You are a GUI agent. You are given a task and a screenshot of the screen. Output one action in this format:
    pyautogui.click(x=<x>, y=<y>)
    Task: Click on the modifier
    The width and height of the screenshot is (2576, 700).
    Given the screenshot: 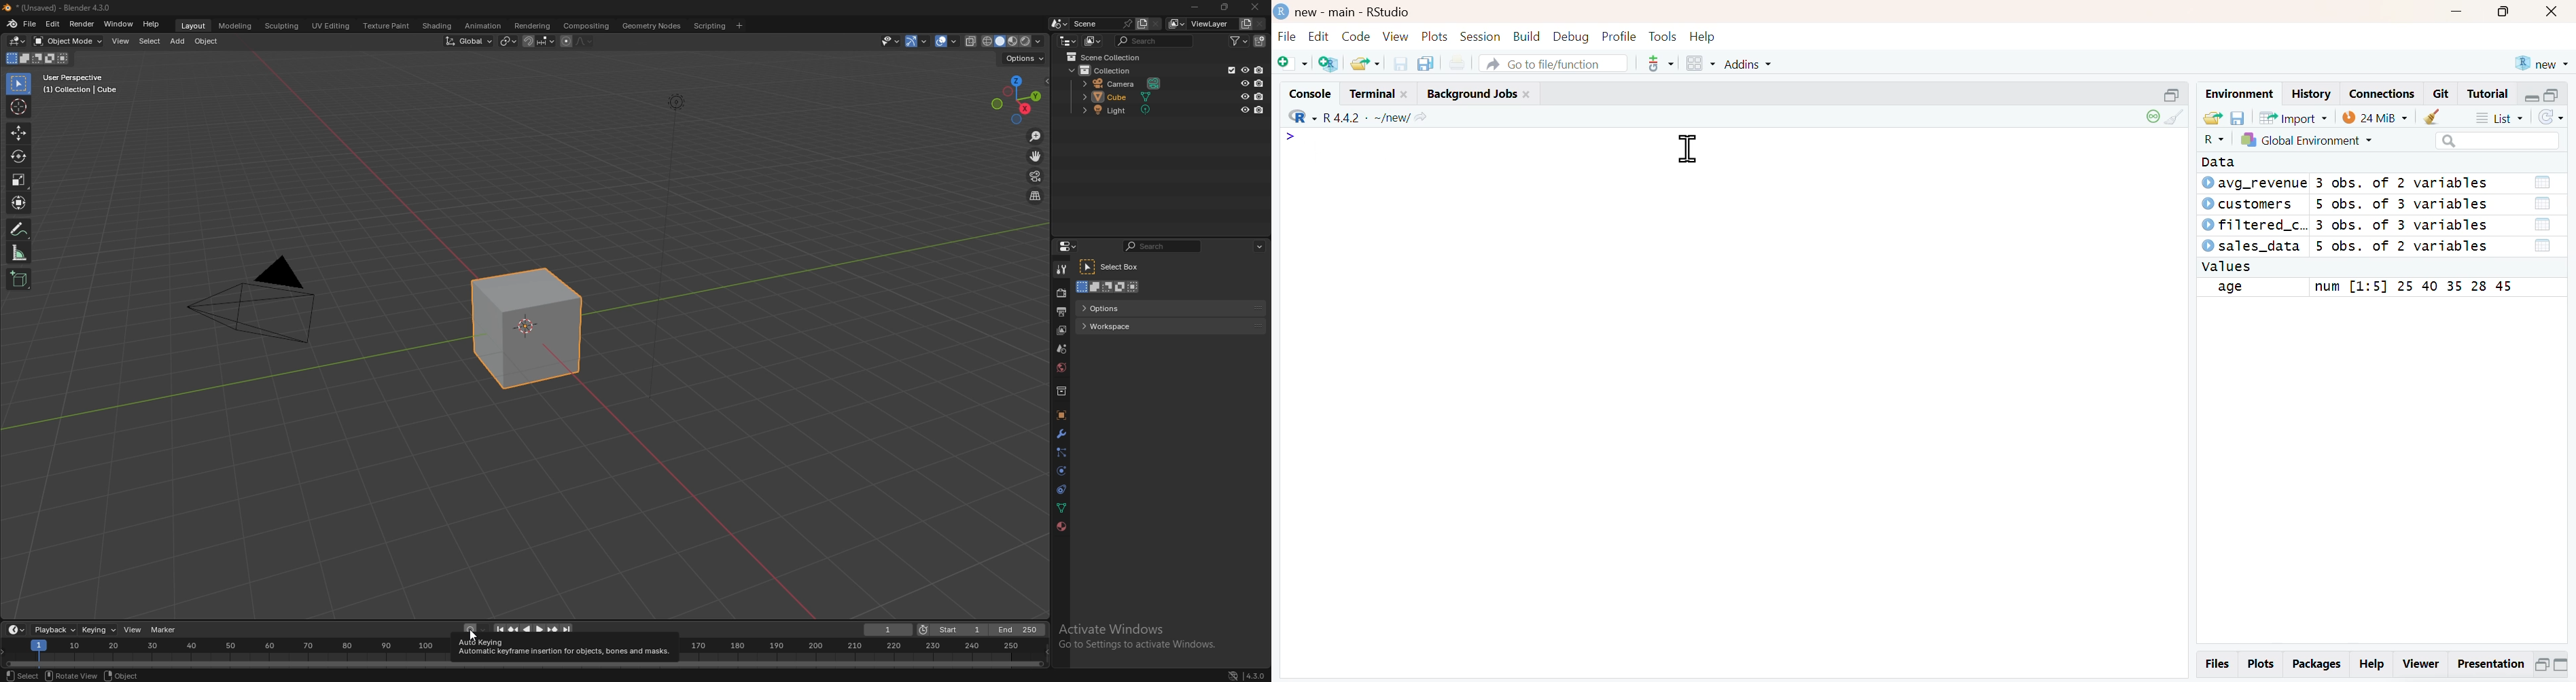 What is the action you would take?
    pyautogui.click(x=1062, y=433)
    